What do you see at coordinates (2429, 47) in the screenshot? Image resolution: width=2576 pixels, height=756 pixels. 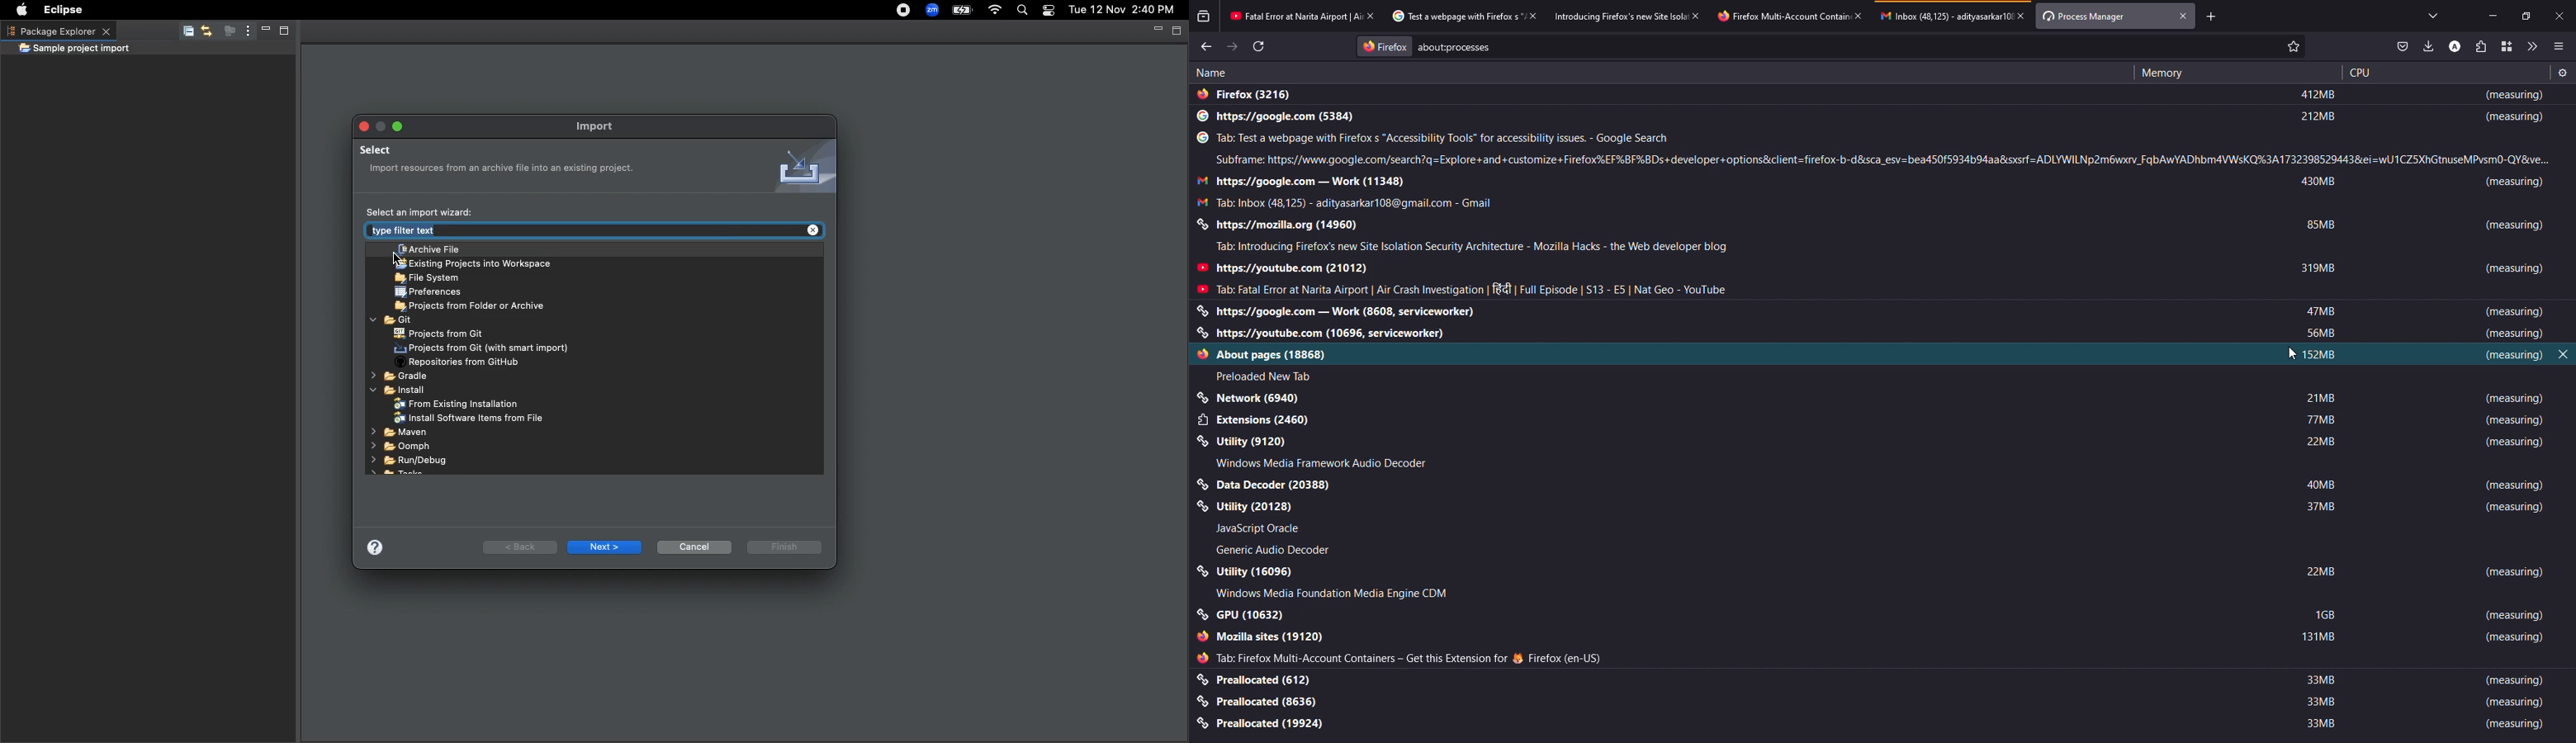 I see `downloads` at bounding box center [2429, 47].